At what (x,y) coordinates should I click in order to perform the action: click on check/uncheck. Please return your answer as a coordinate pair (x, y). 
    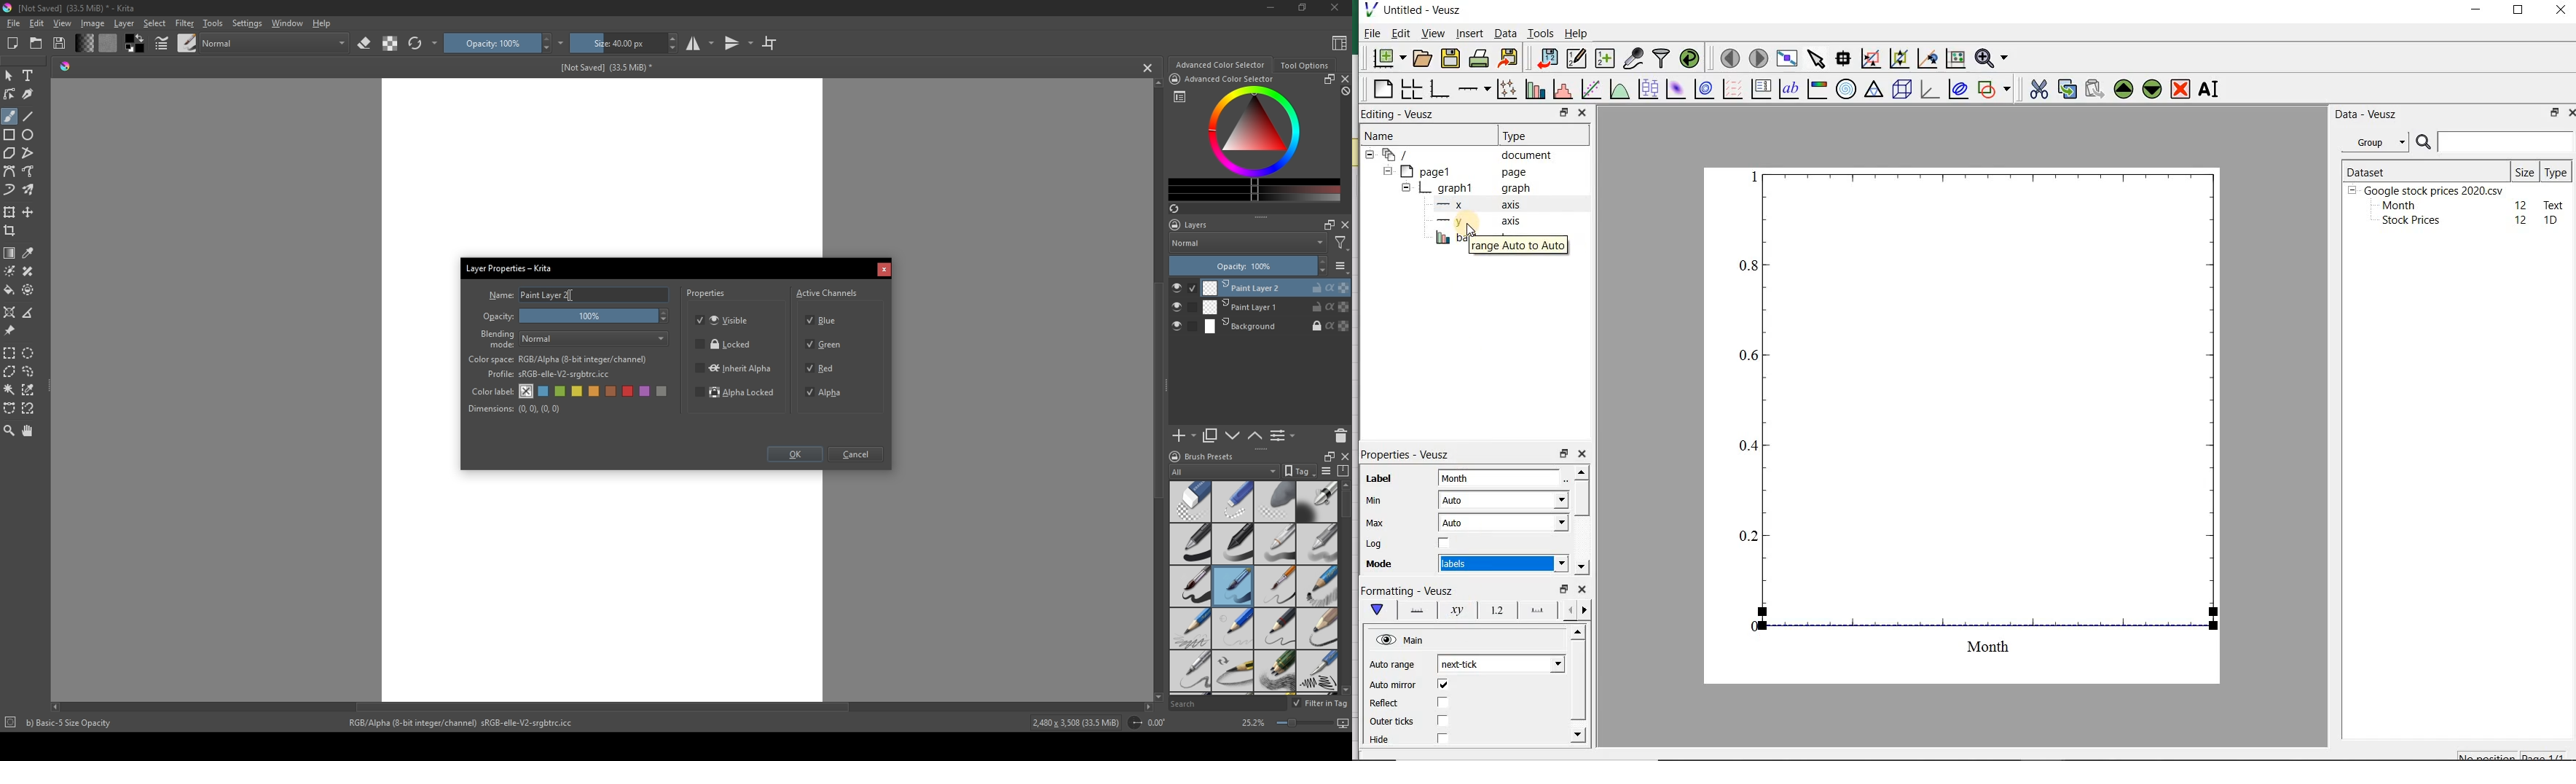
    Looking at the image, I should click on (1442, 703).